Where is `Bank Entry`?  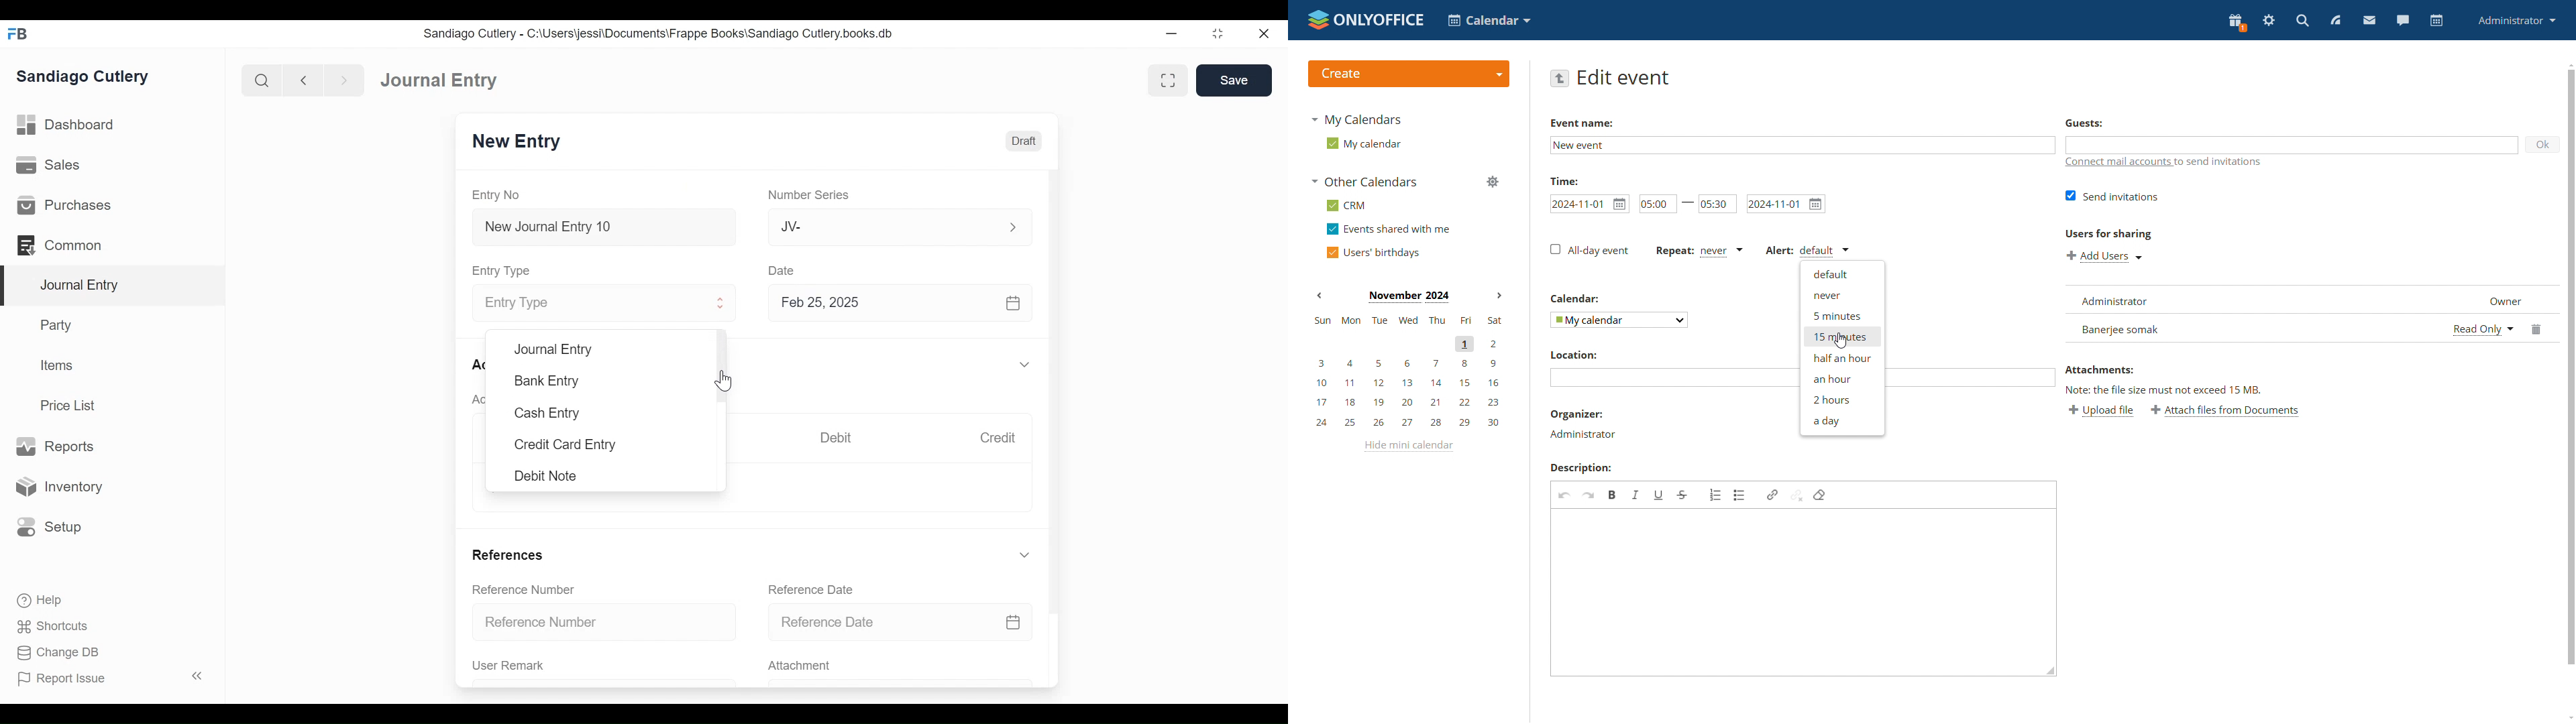
Bank Entry is located at coordinates (547, 381).